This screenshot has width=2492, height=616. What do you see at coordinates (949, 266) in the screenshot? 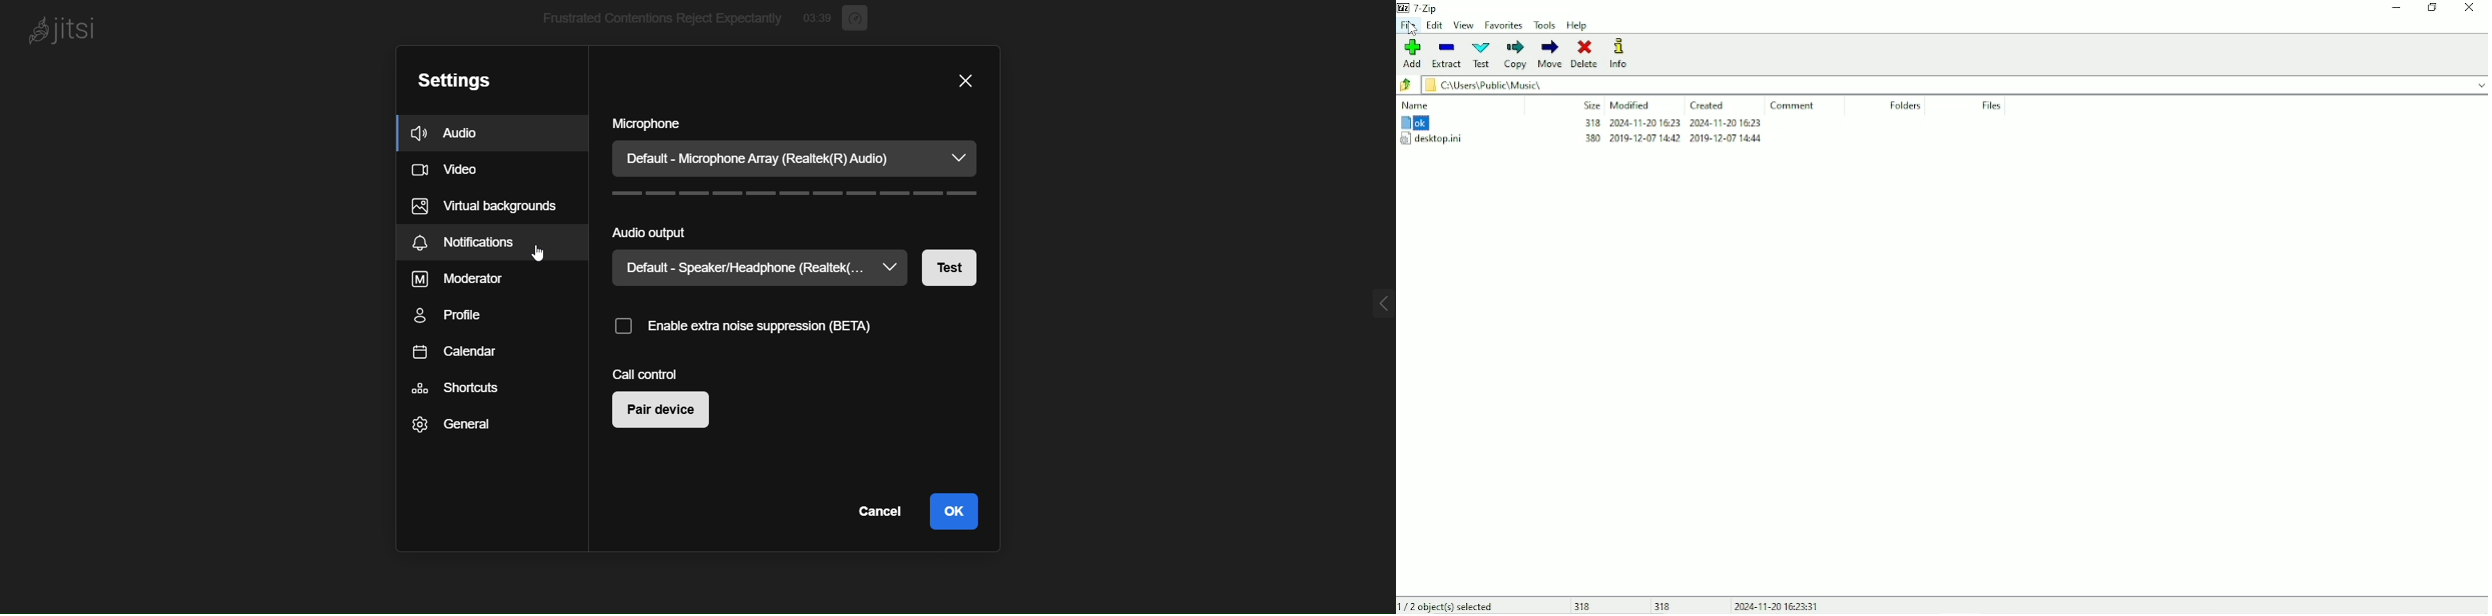
I see `Test` at bounding box center [949, 266].